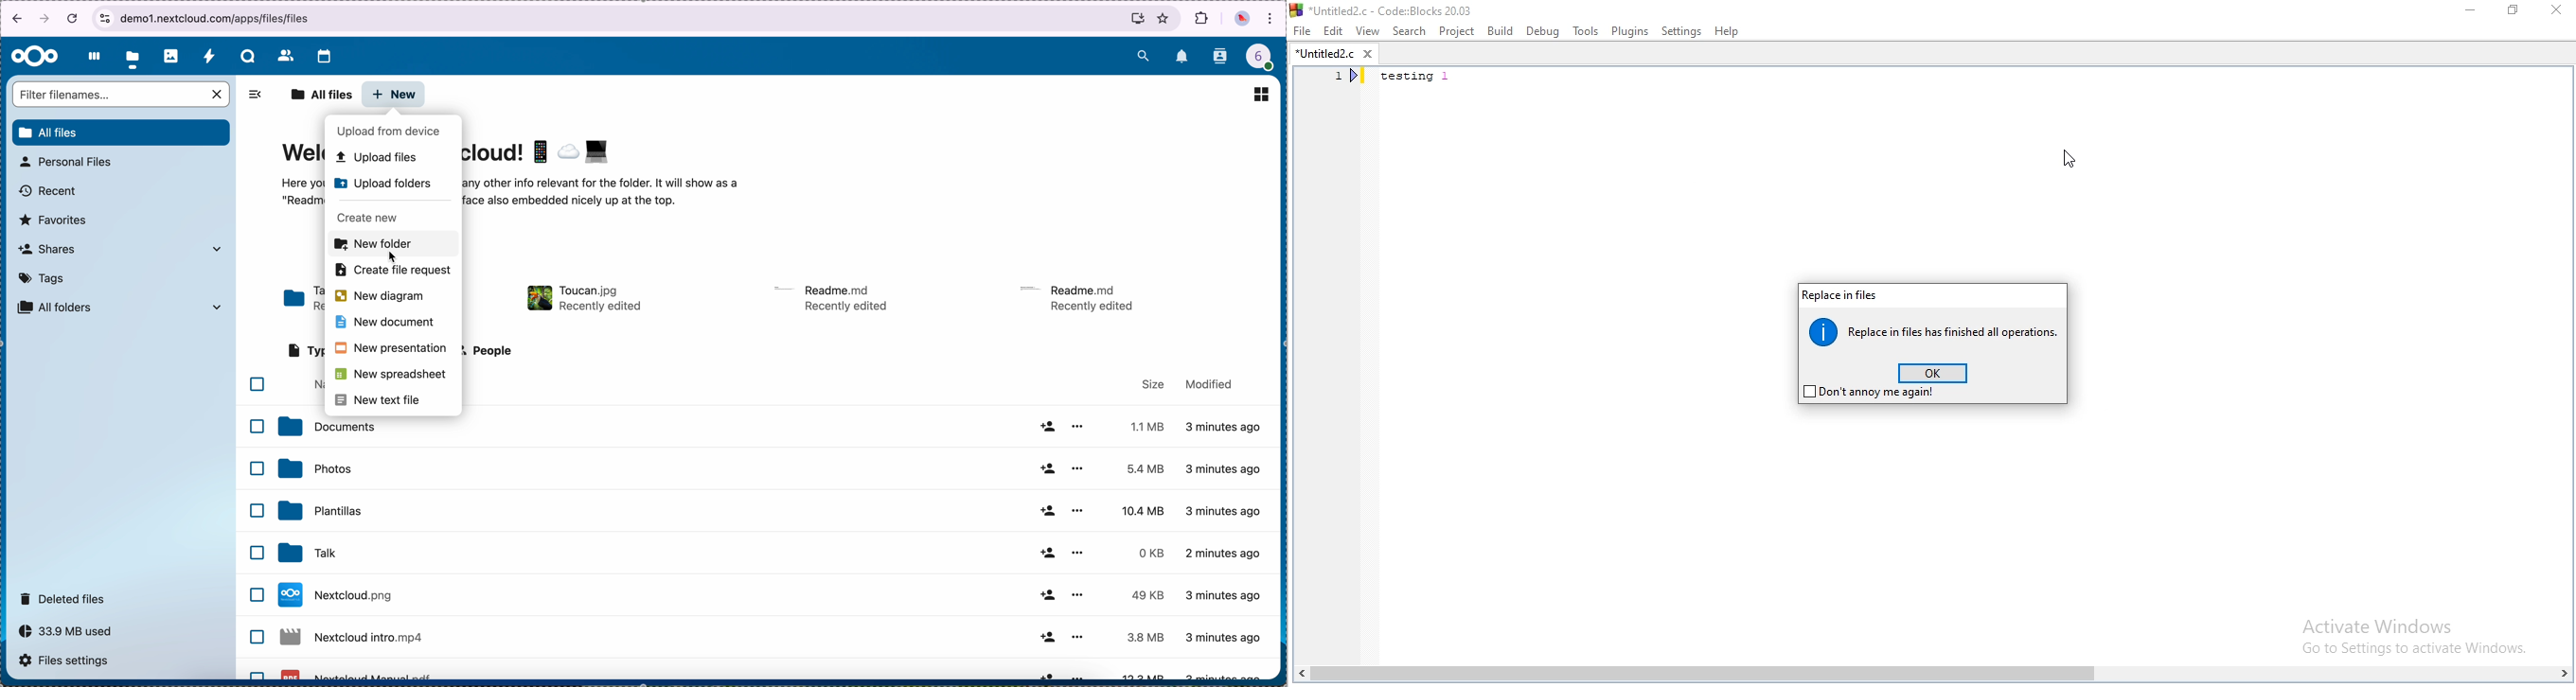  What do you see at coordinates (1145, 424) in the screenshot?
I see `1.1 MB` at bounding box center [1145, 424].